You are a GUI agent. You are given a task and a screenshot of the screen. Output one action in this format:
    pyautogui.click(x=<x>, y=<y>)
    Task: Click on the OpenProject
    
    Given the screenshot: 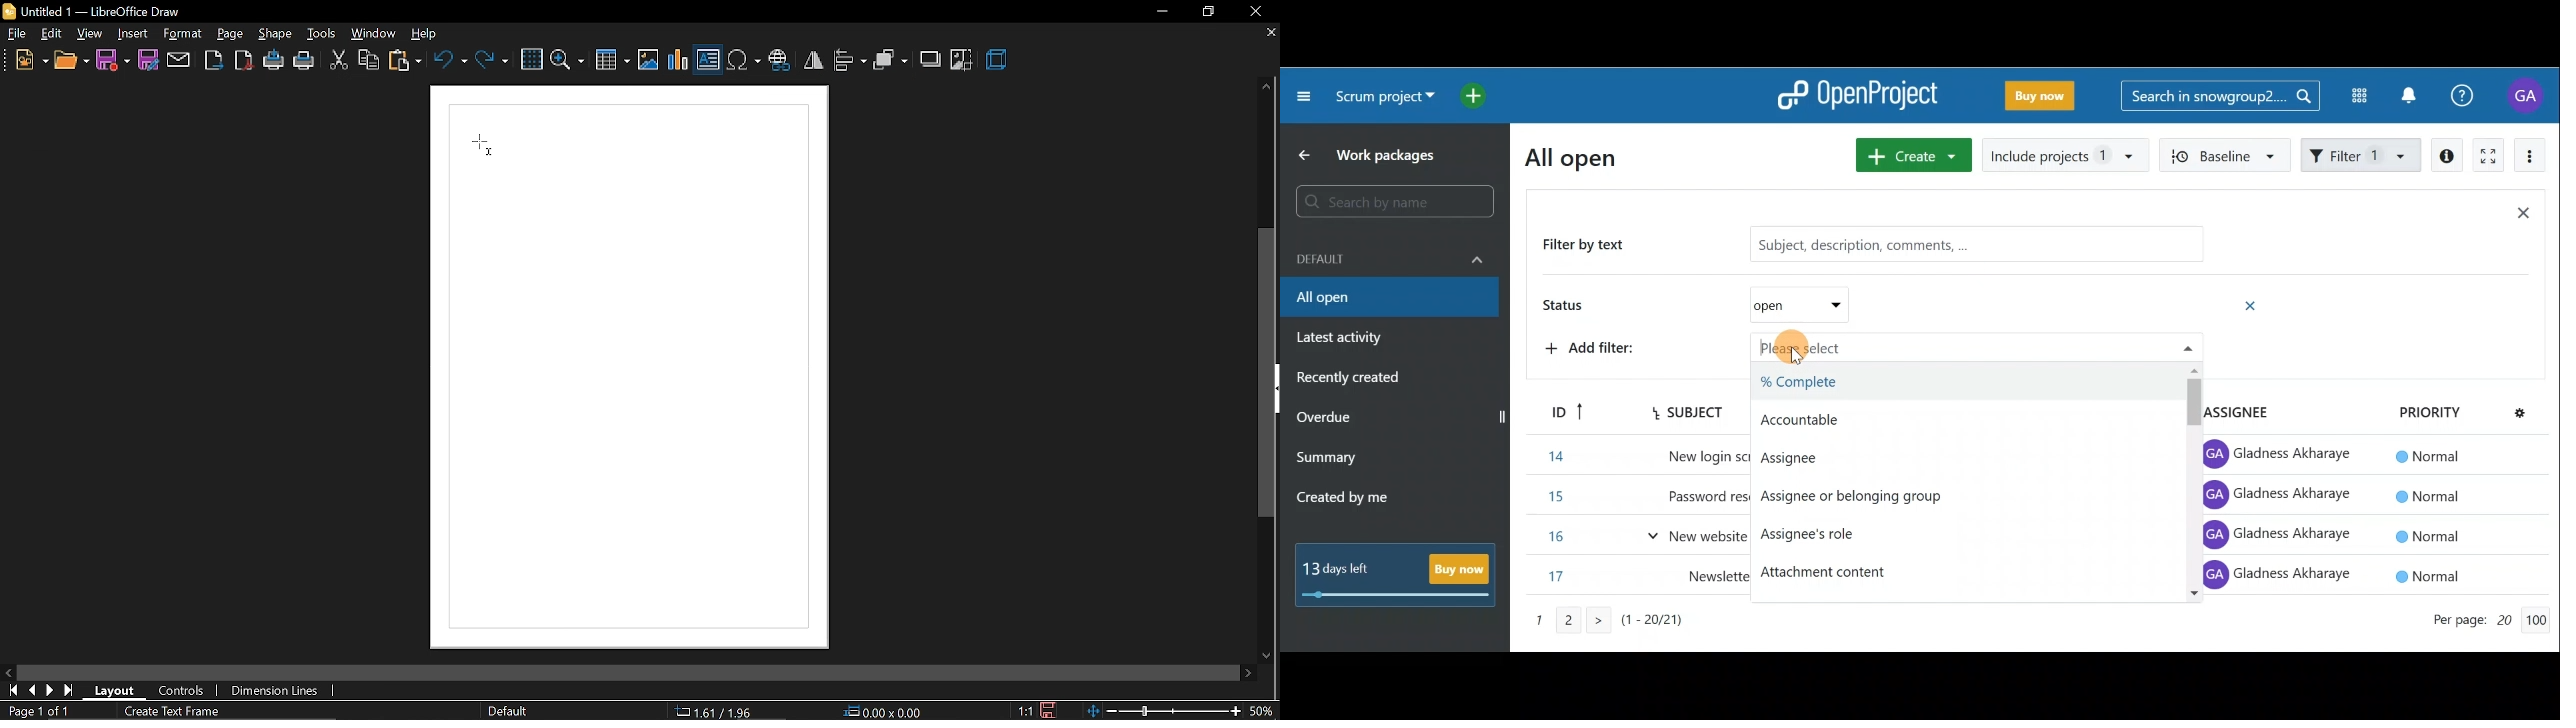 What is the action you would take?
    pyautogui.click(x=1858, y=99)
    